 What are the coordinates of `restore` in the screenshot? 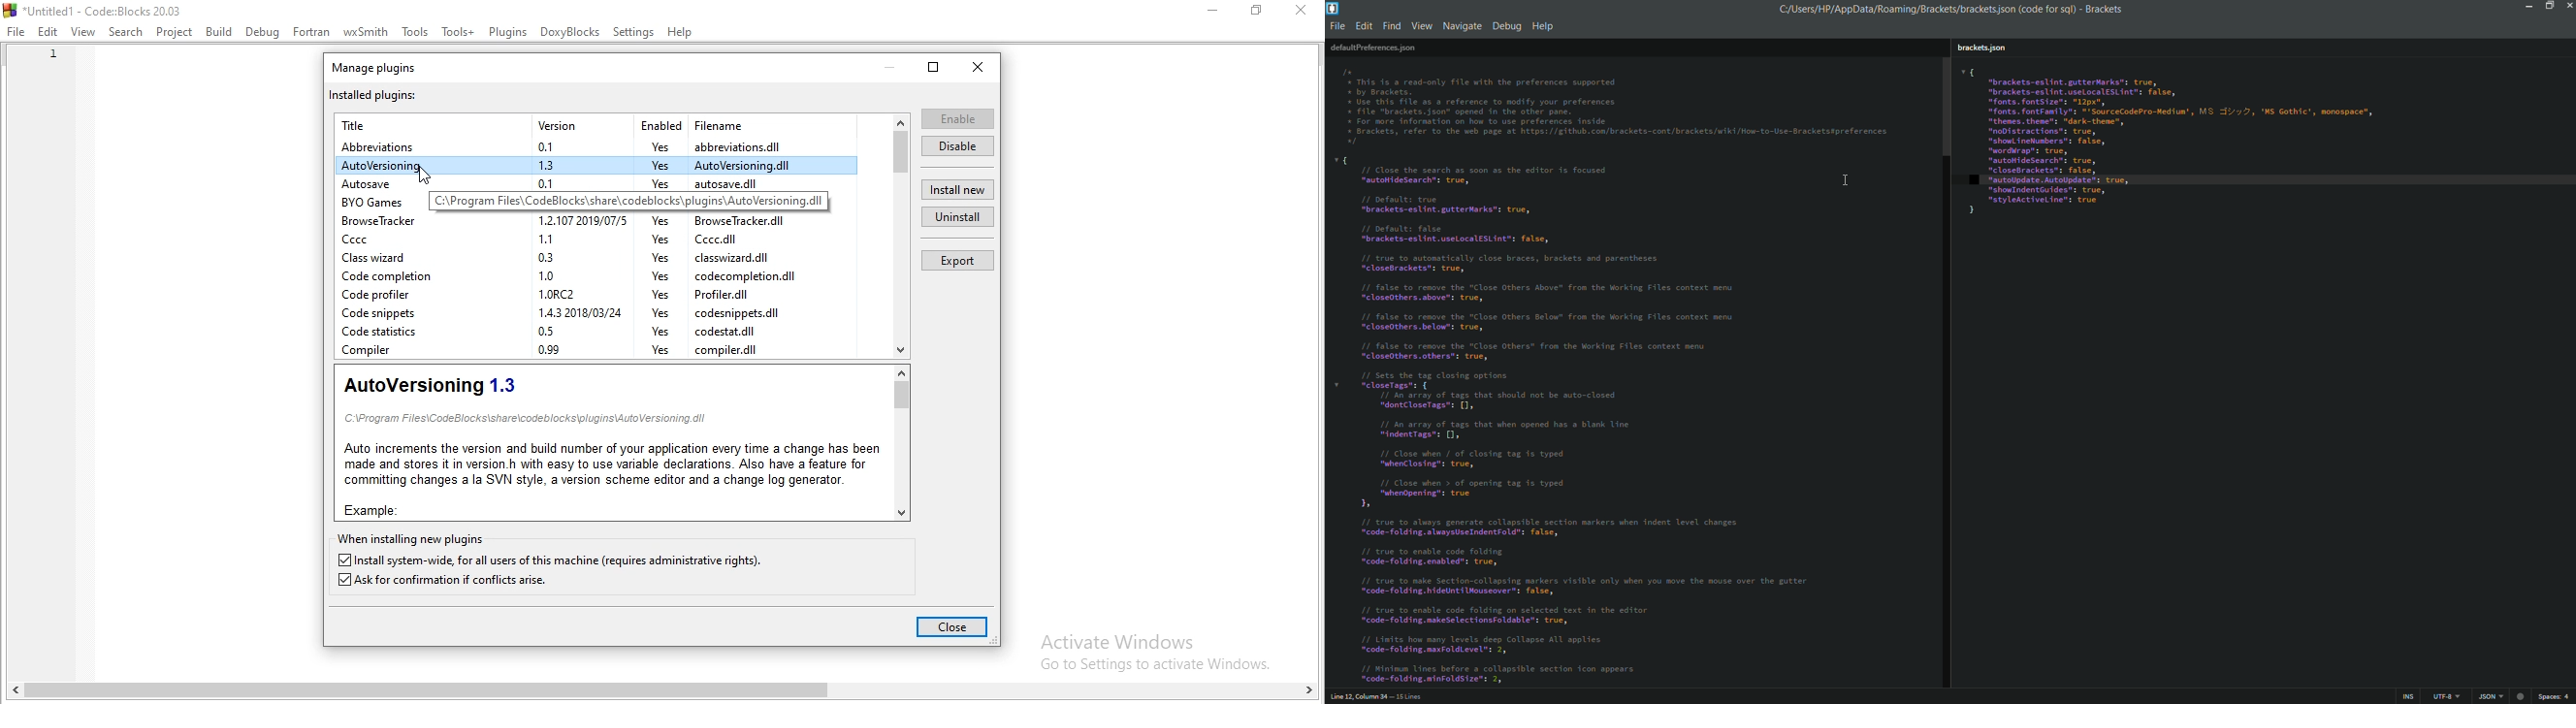 It's located at (1257, 11).